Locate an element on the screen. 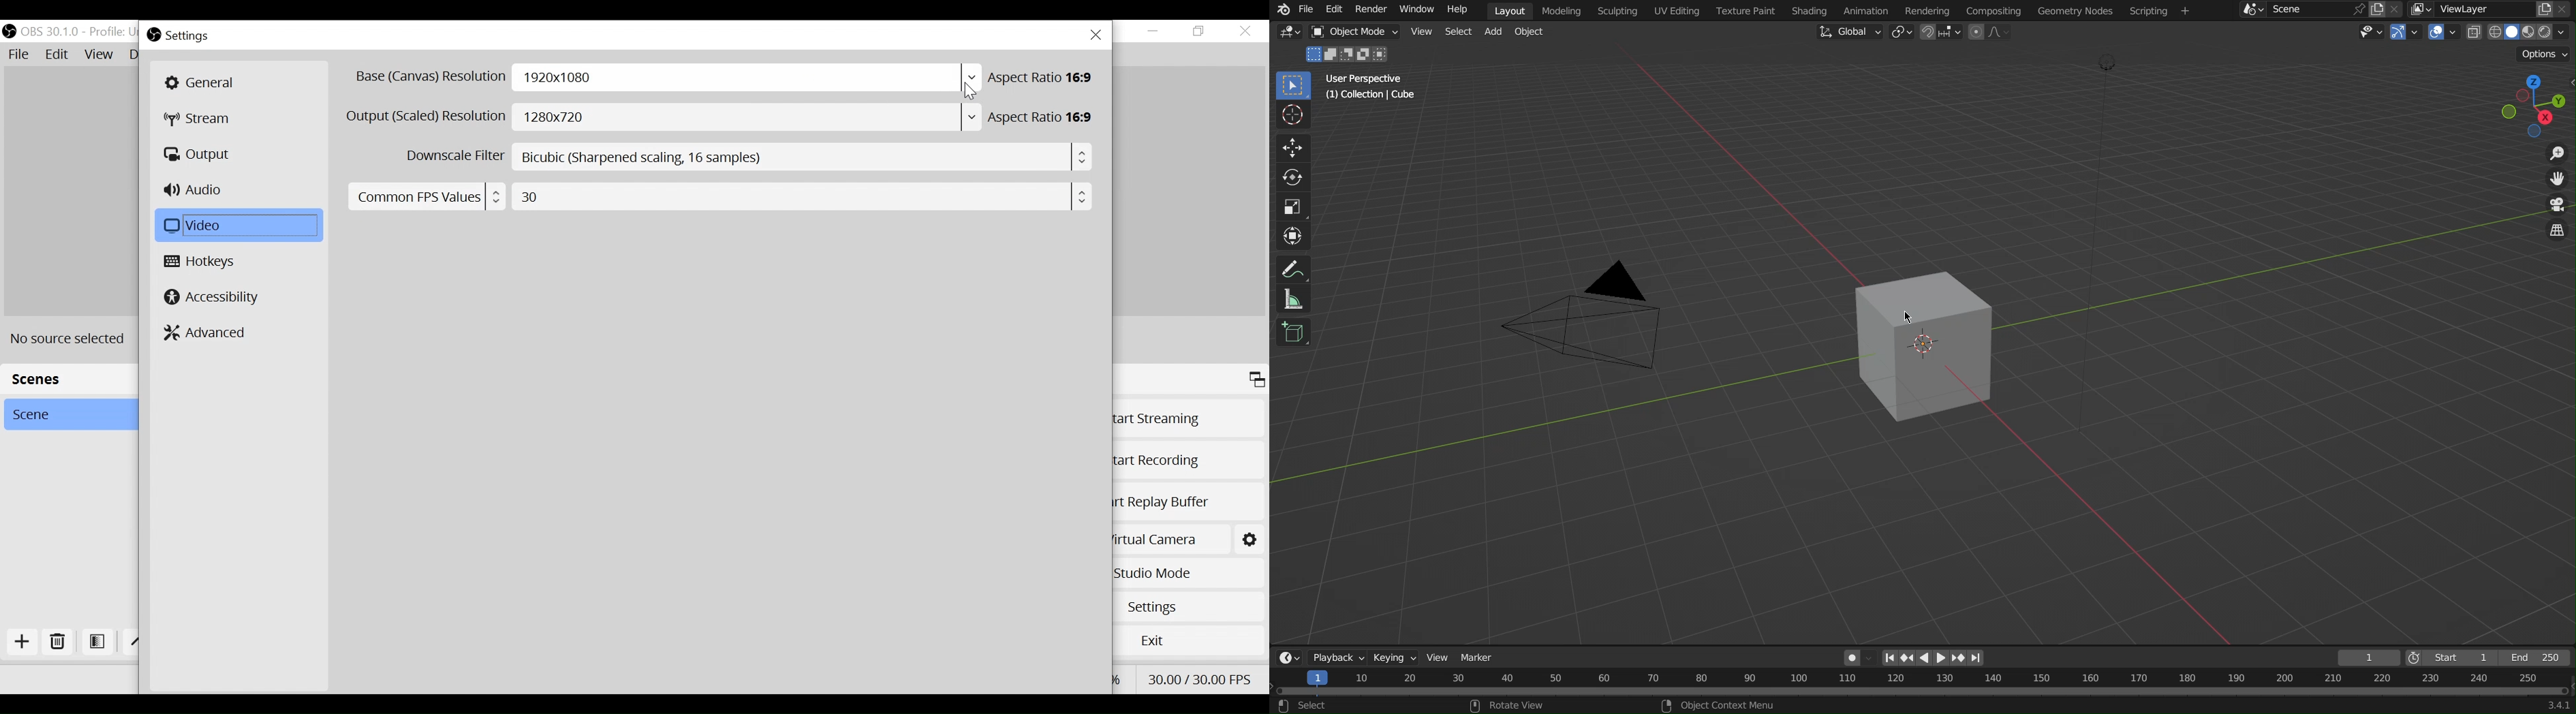 The width and height of the screenshot is (2576, 728). Restore is located at coordinates (1199, 31).